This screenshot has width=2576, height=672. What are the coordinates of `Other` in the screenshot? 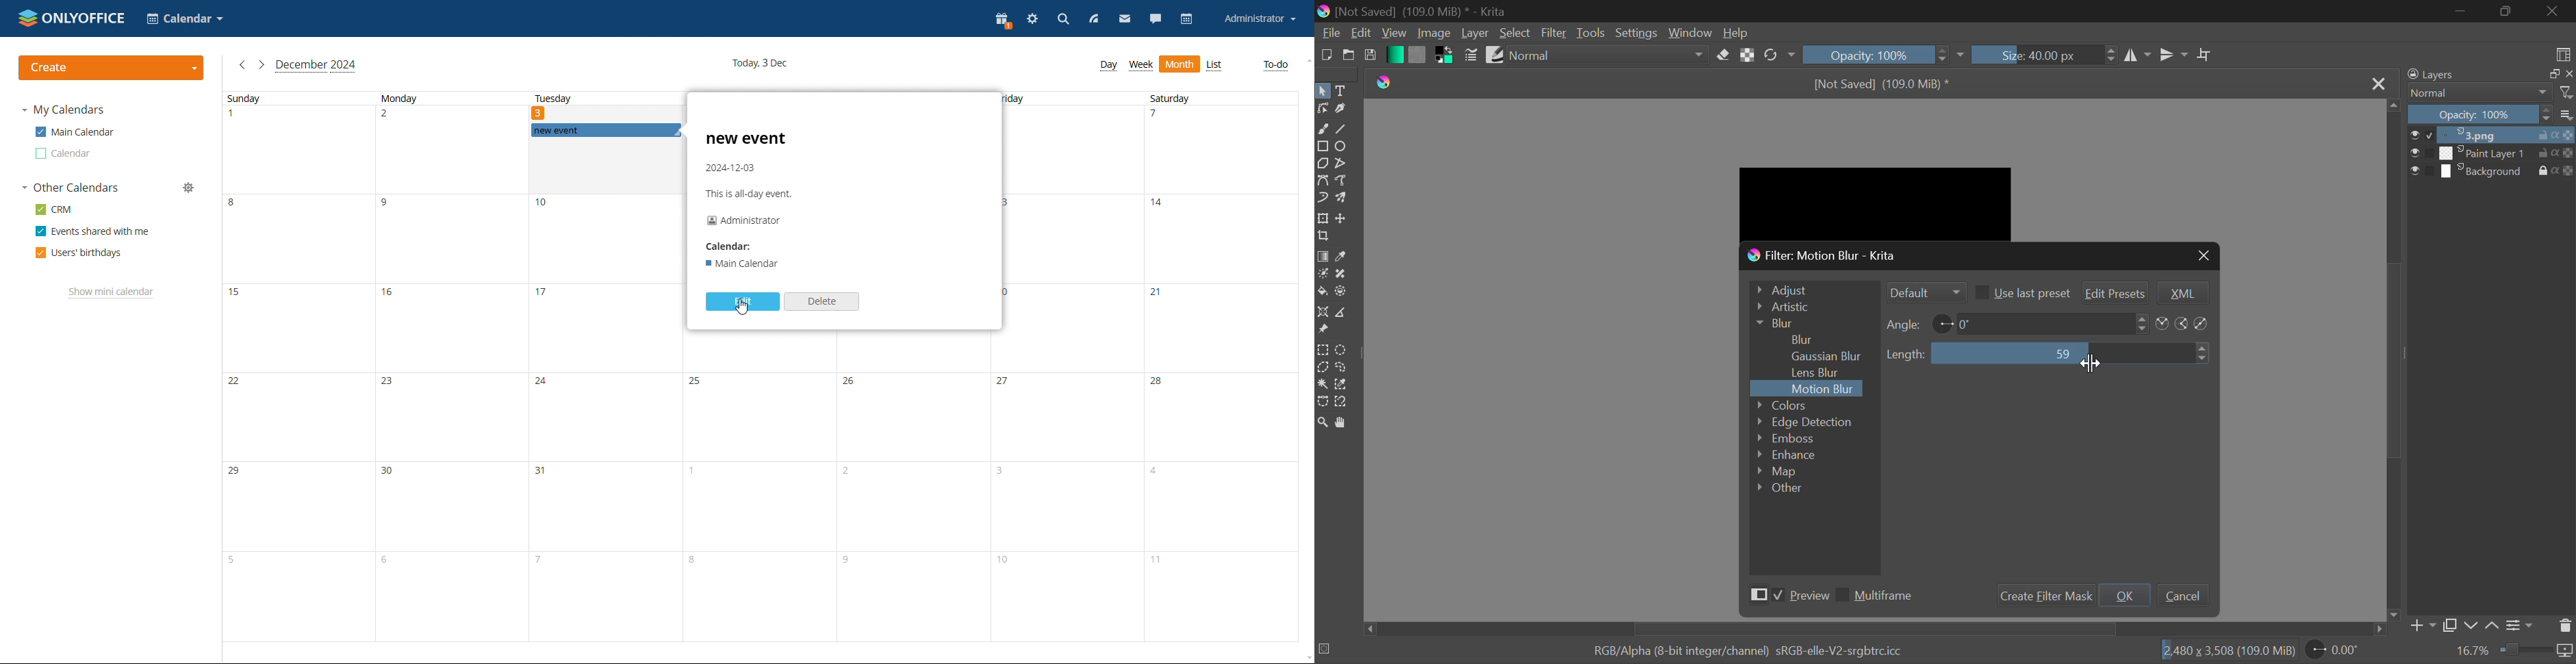 It's located at (1781, 487).